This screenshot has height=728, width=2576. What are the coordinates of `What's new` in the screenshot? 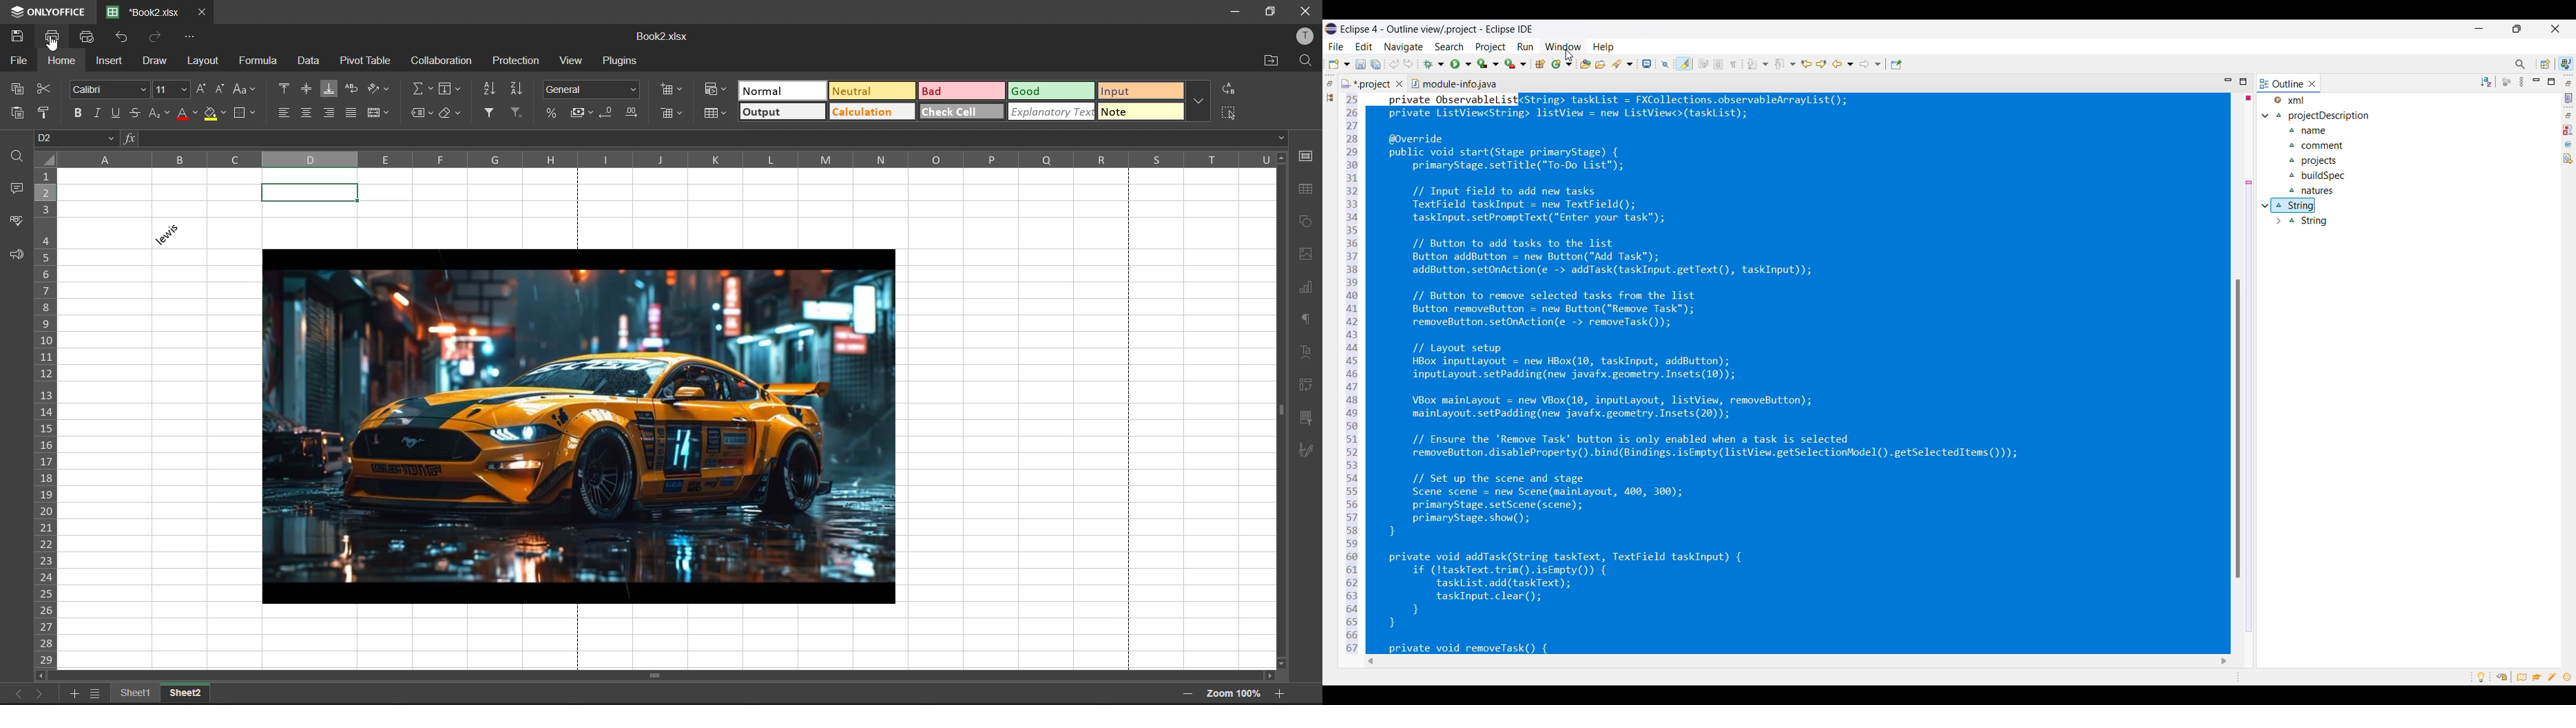 It's located at (2568, 677).